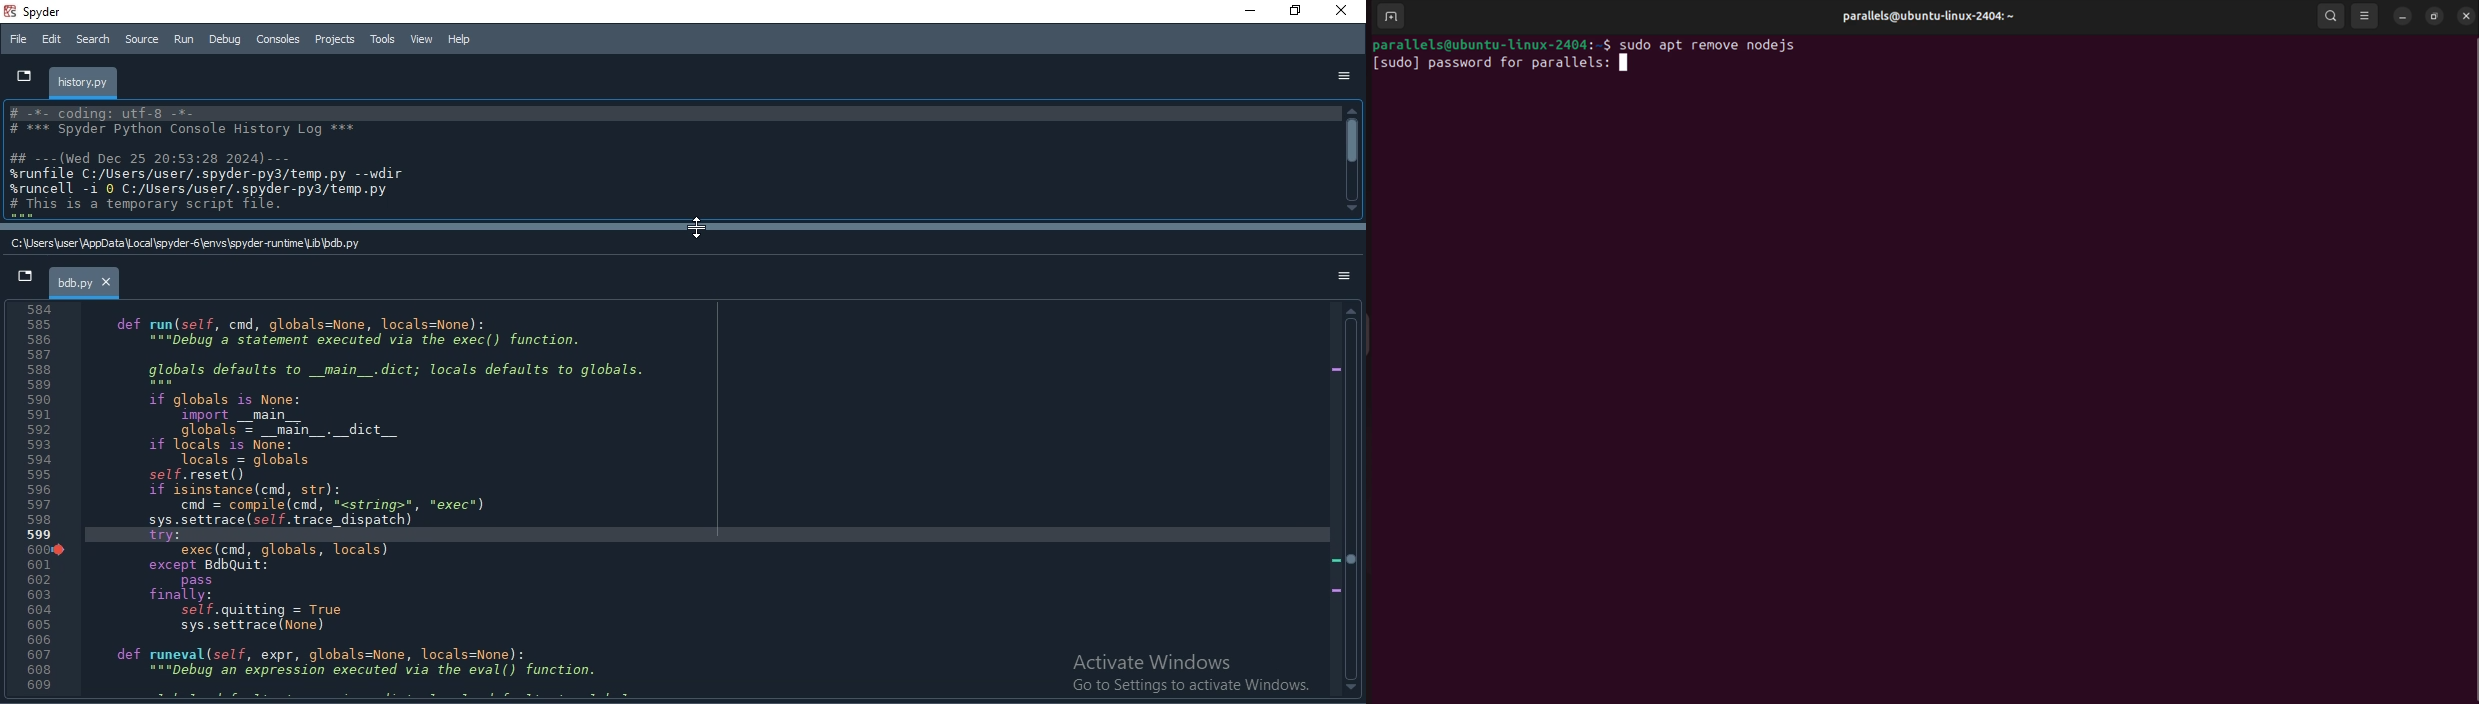 The height and width of the screenshot is (728, 2492). What do you see at coordinates (20, 74) in the screenshot?
I see `dropdown` at bounding box center [20, 74].